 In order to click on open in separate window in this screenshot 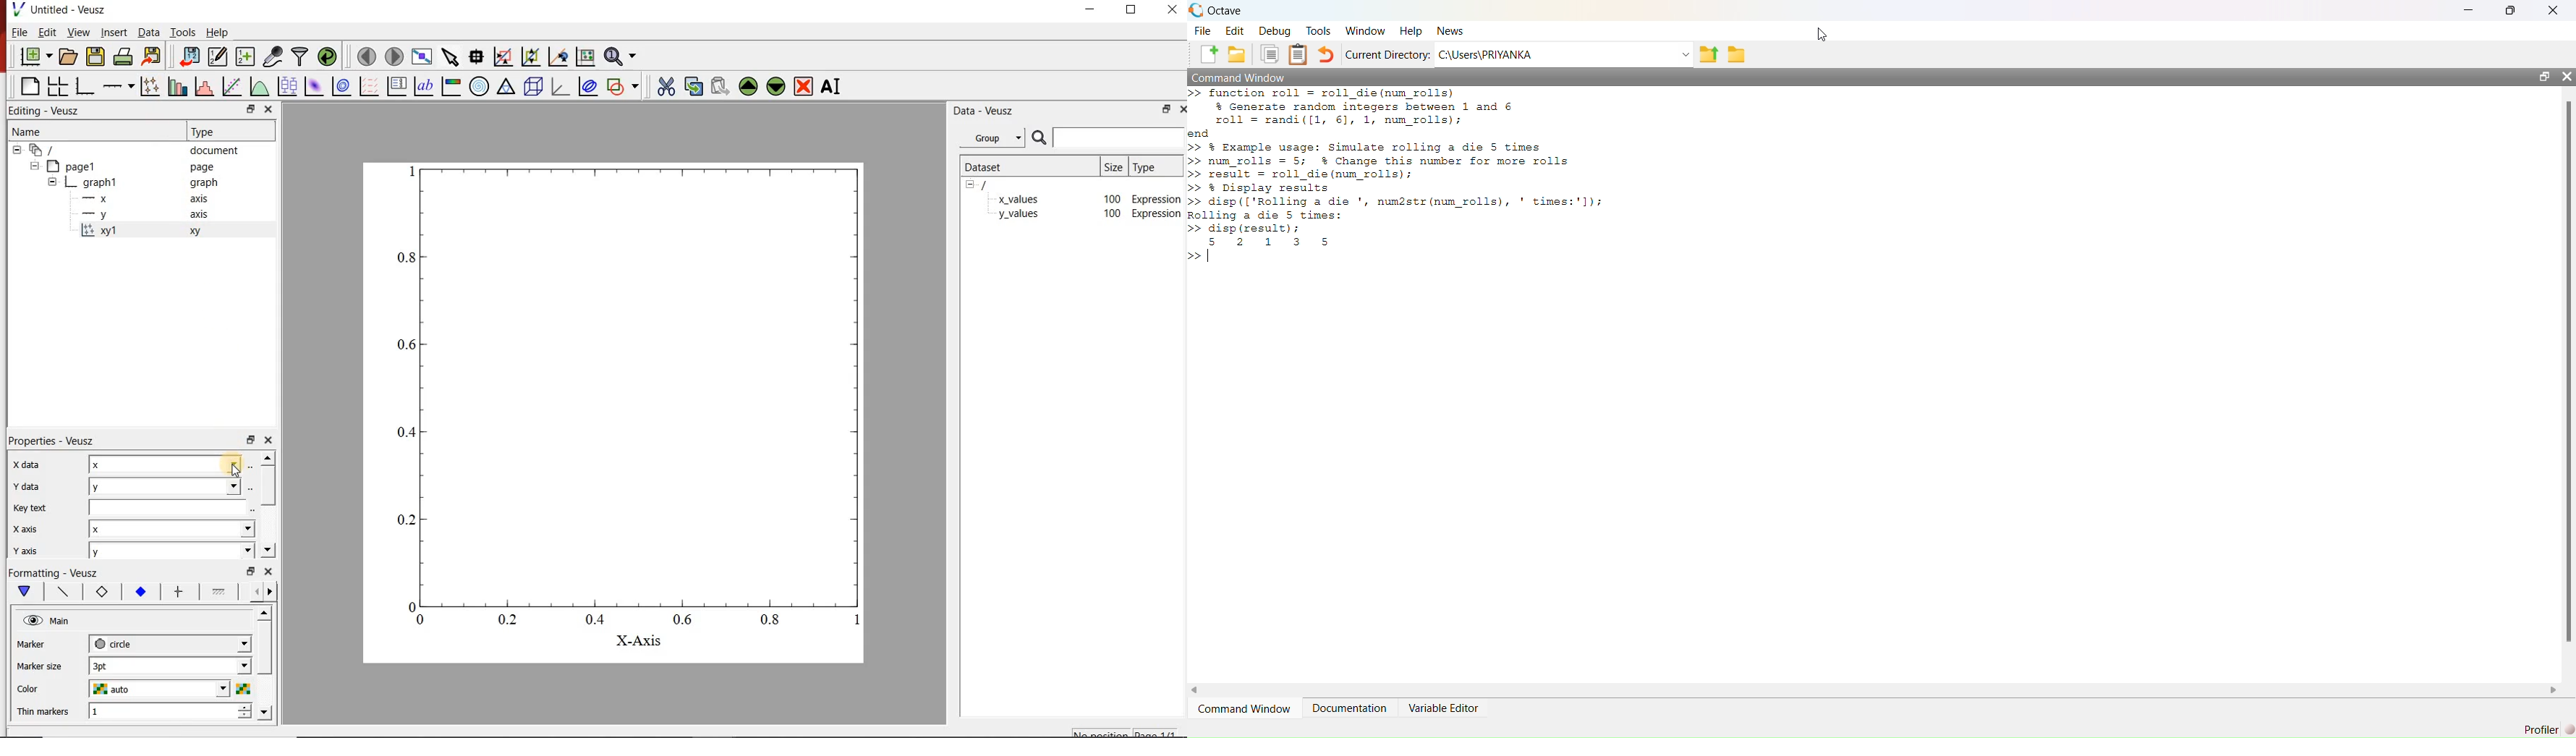, I will do `click(2545, 77)`.